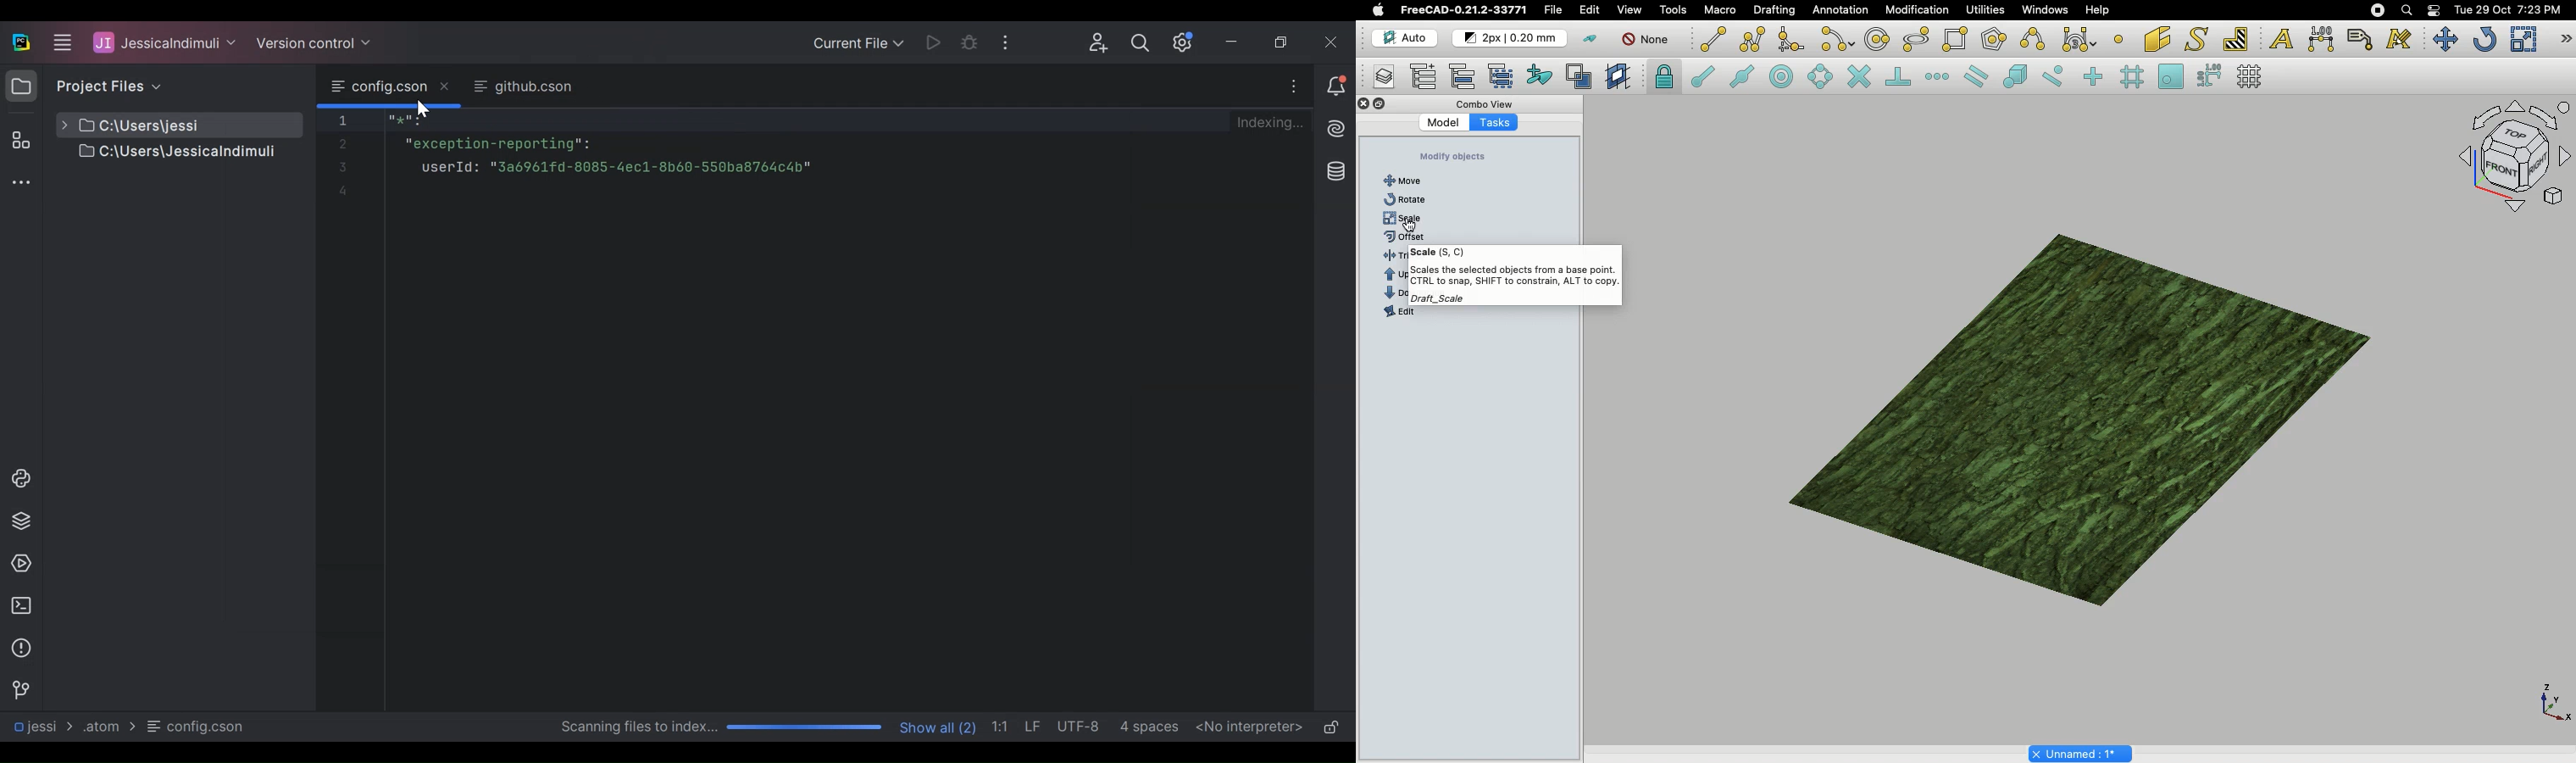 Image resolution: width=2576 pixels, height=784 pixels. Describe the element at coordinates (2080, 753) in the screenshot. I see `Project name` at that location.